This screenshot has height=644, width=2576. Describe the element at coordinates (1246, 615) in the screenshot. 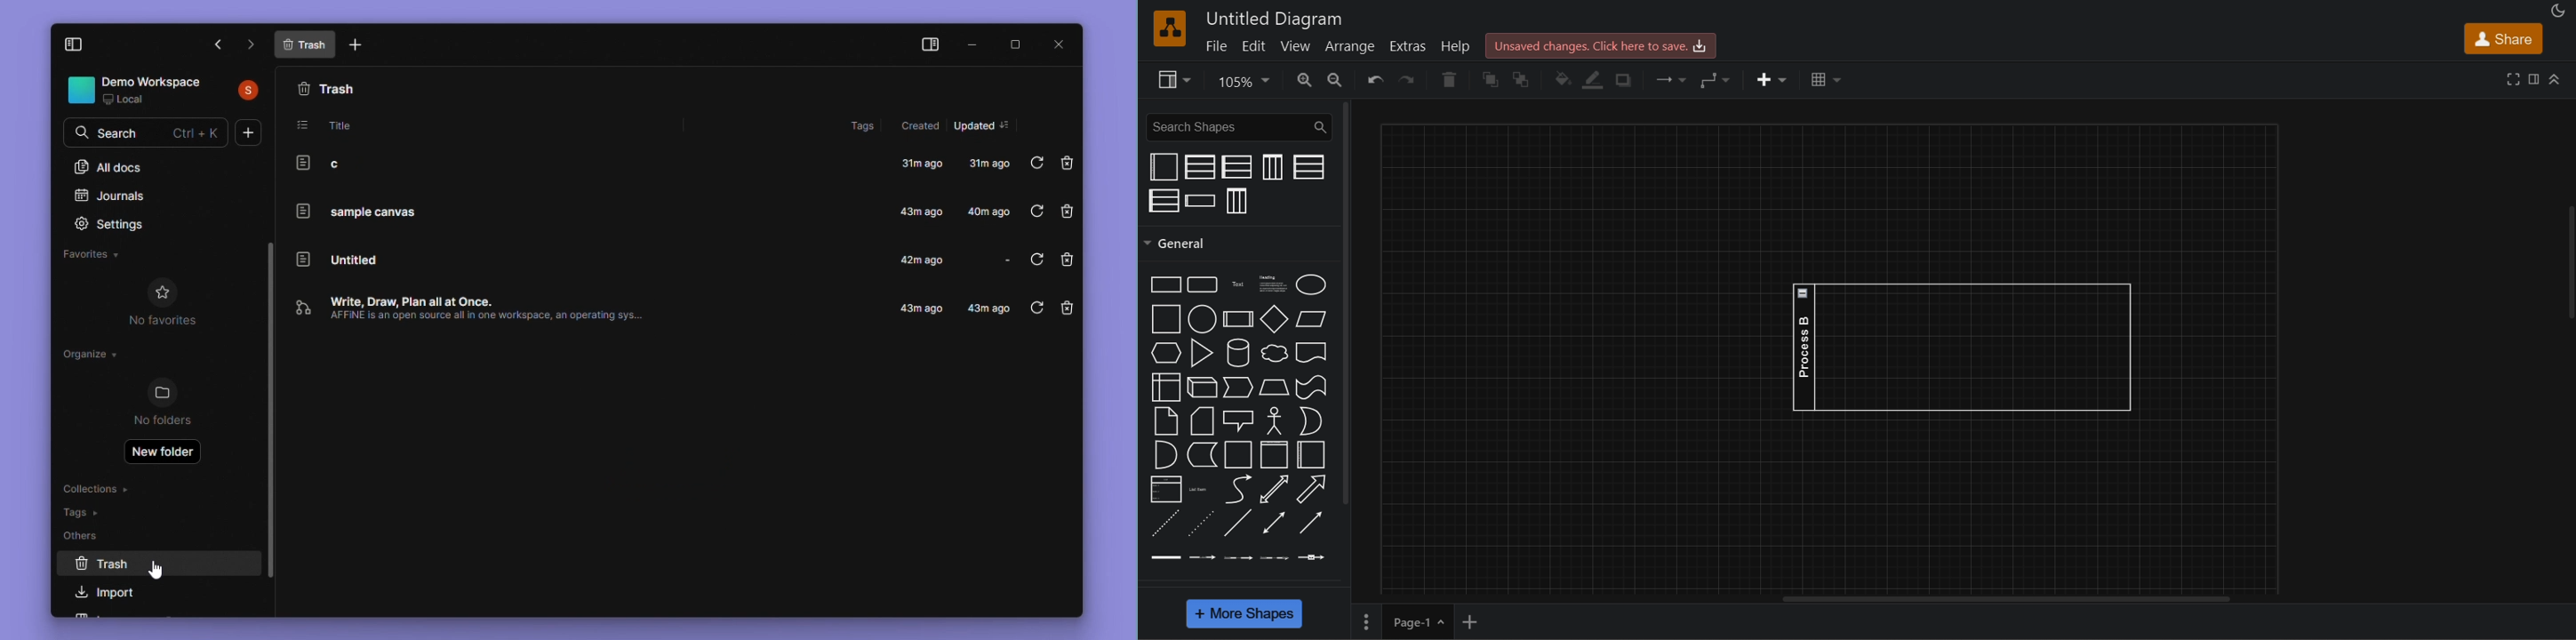

I see `more shapes` at that location.